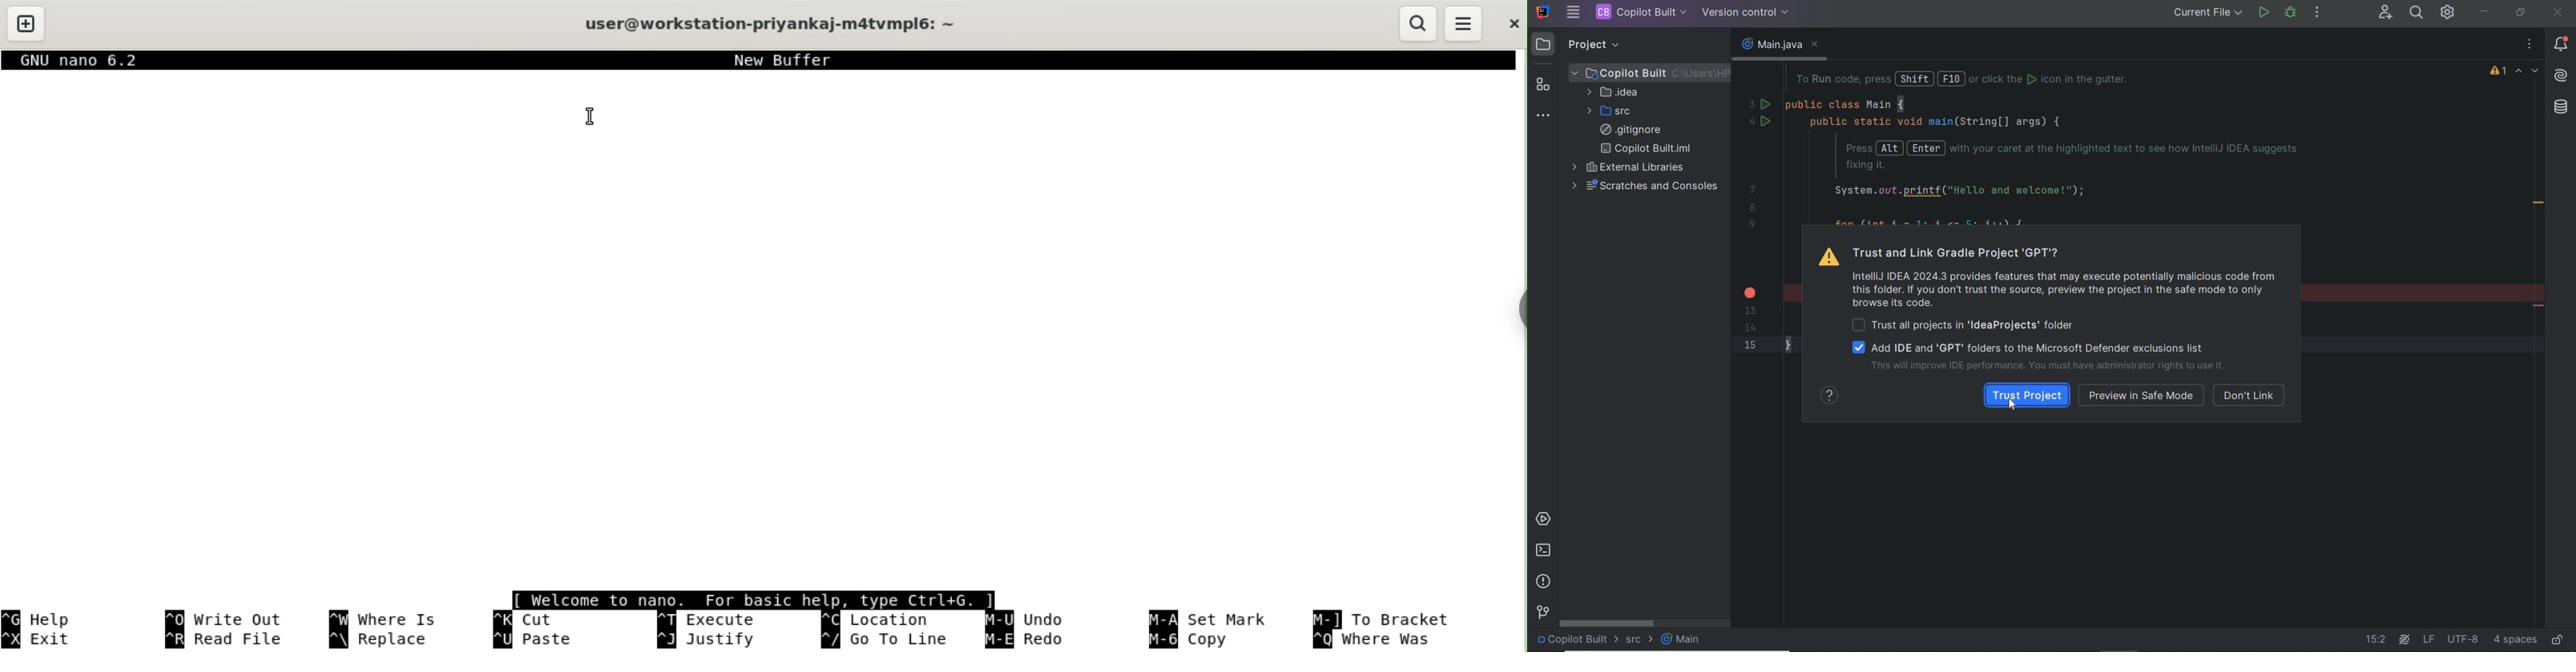 The height and width of the screenshot is (672, 2576). Describe the element at coordinates (2263, 12) in the screenshot. I see `RUN` at that location.